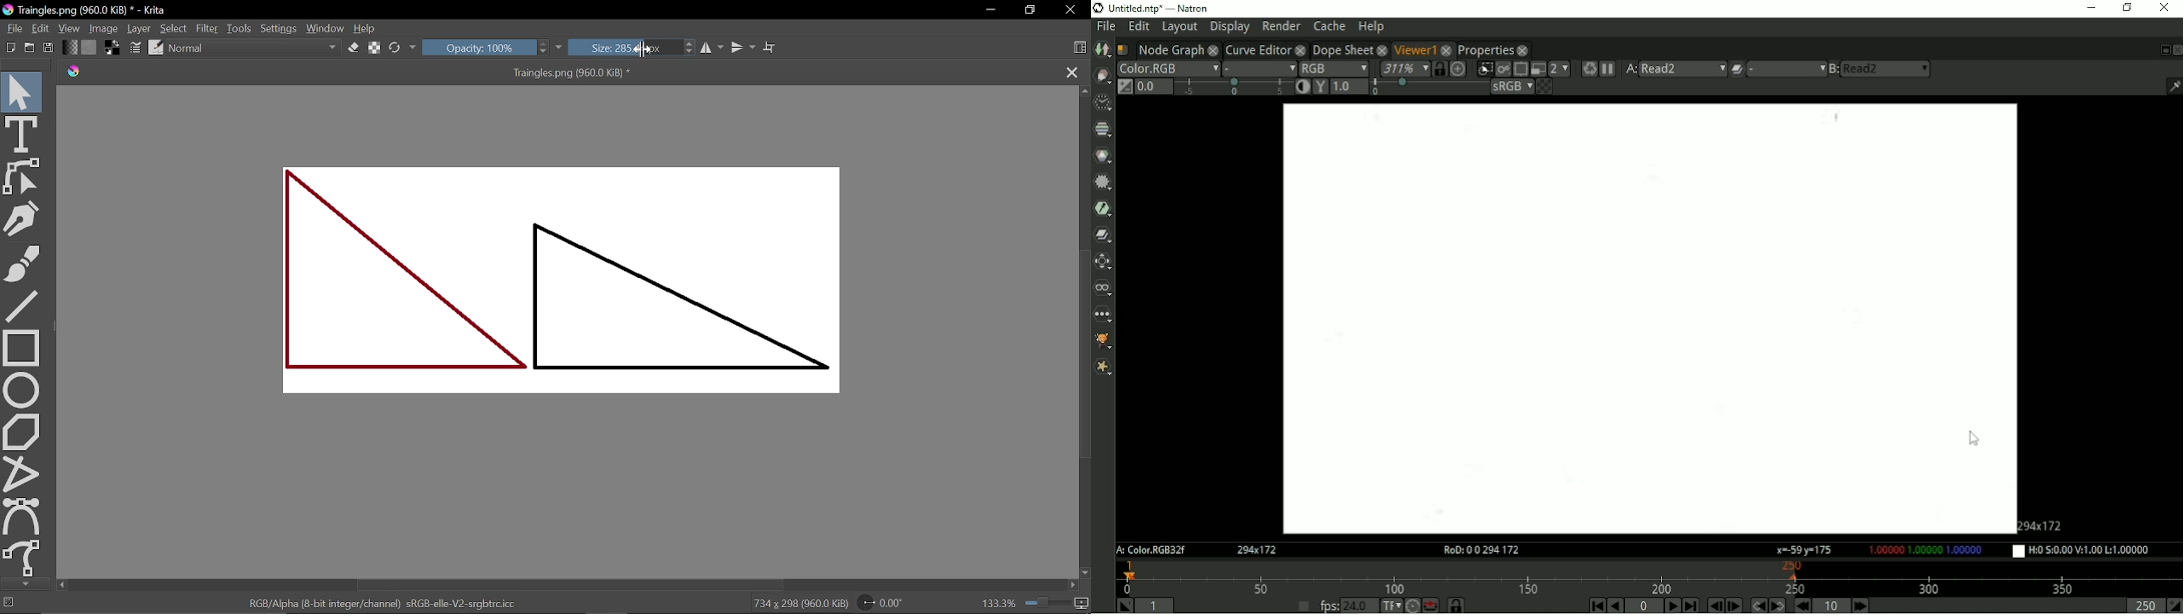 This screenshot has height=616, width=2184. Describe the element at coordinates (110, 49) in the screenshot. I see `Swap background foreground color` at that location.